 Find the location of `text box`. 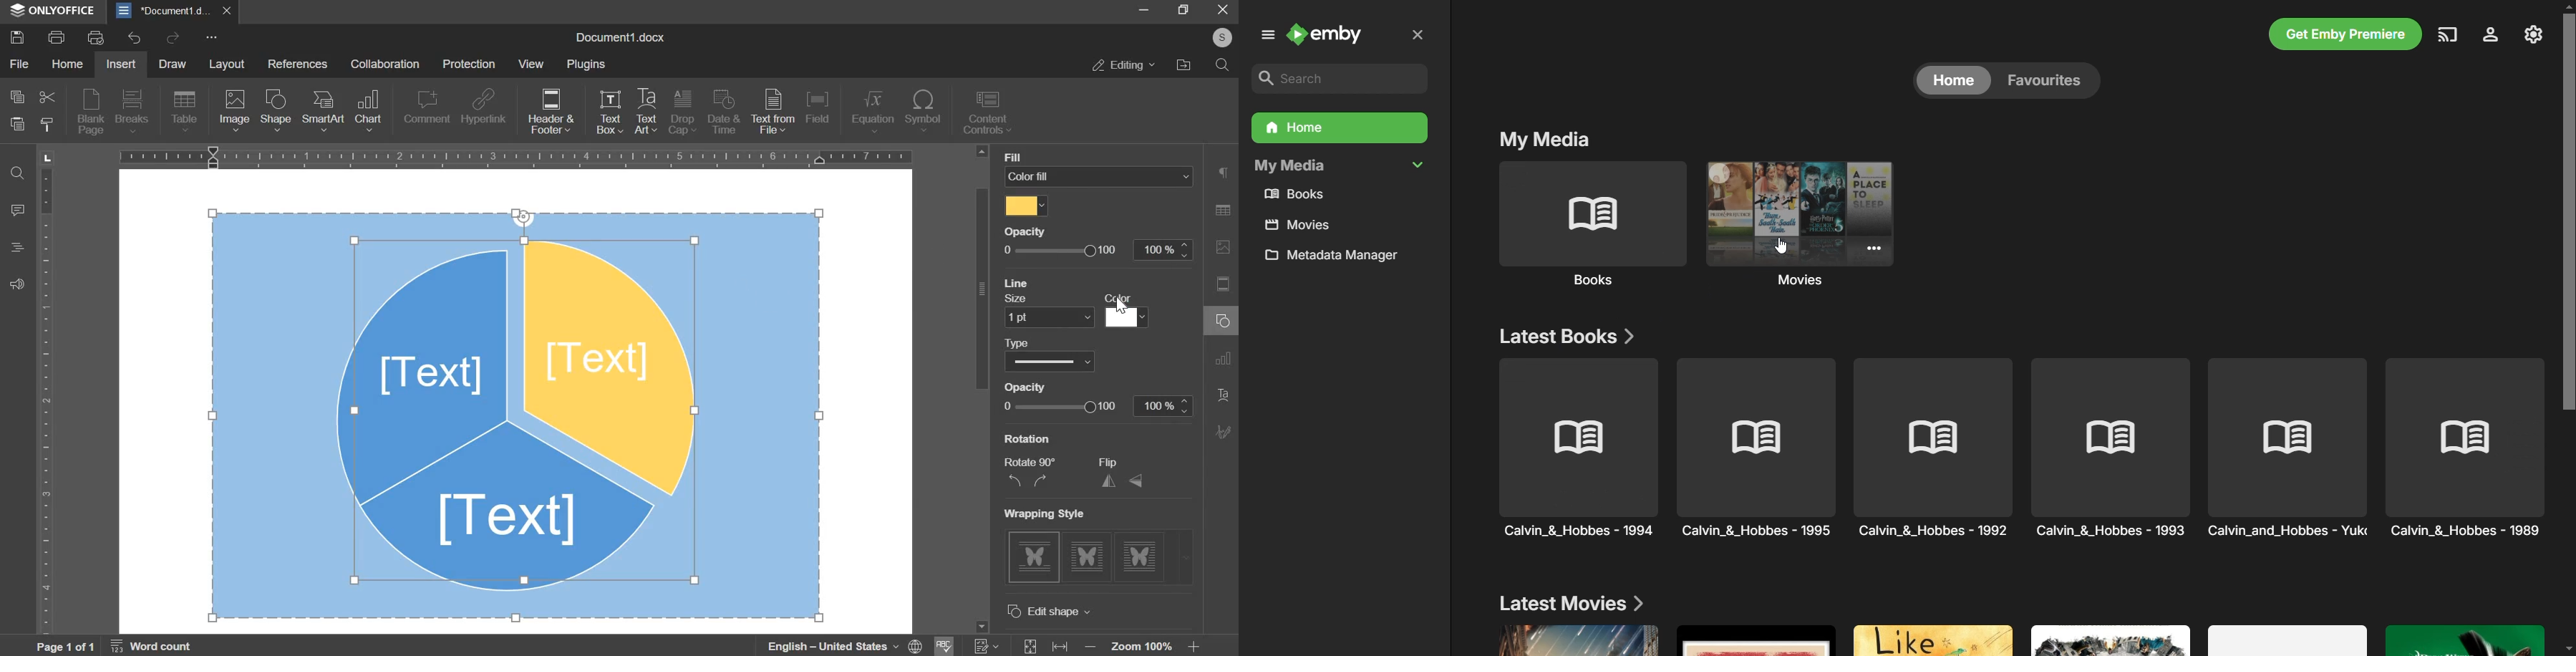

text box is located at coordinates (610, 115).